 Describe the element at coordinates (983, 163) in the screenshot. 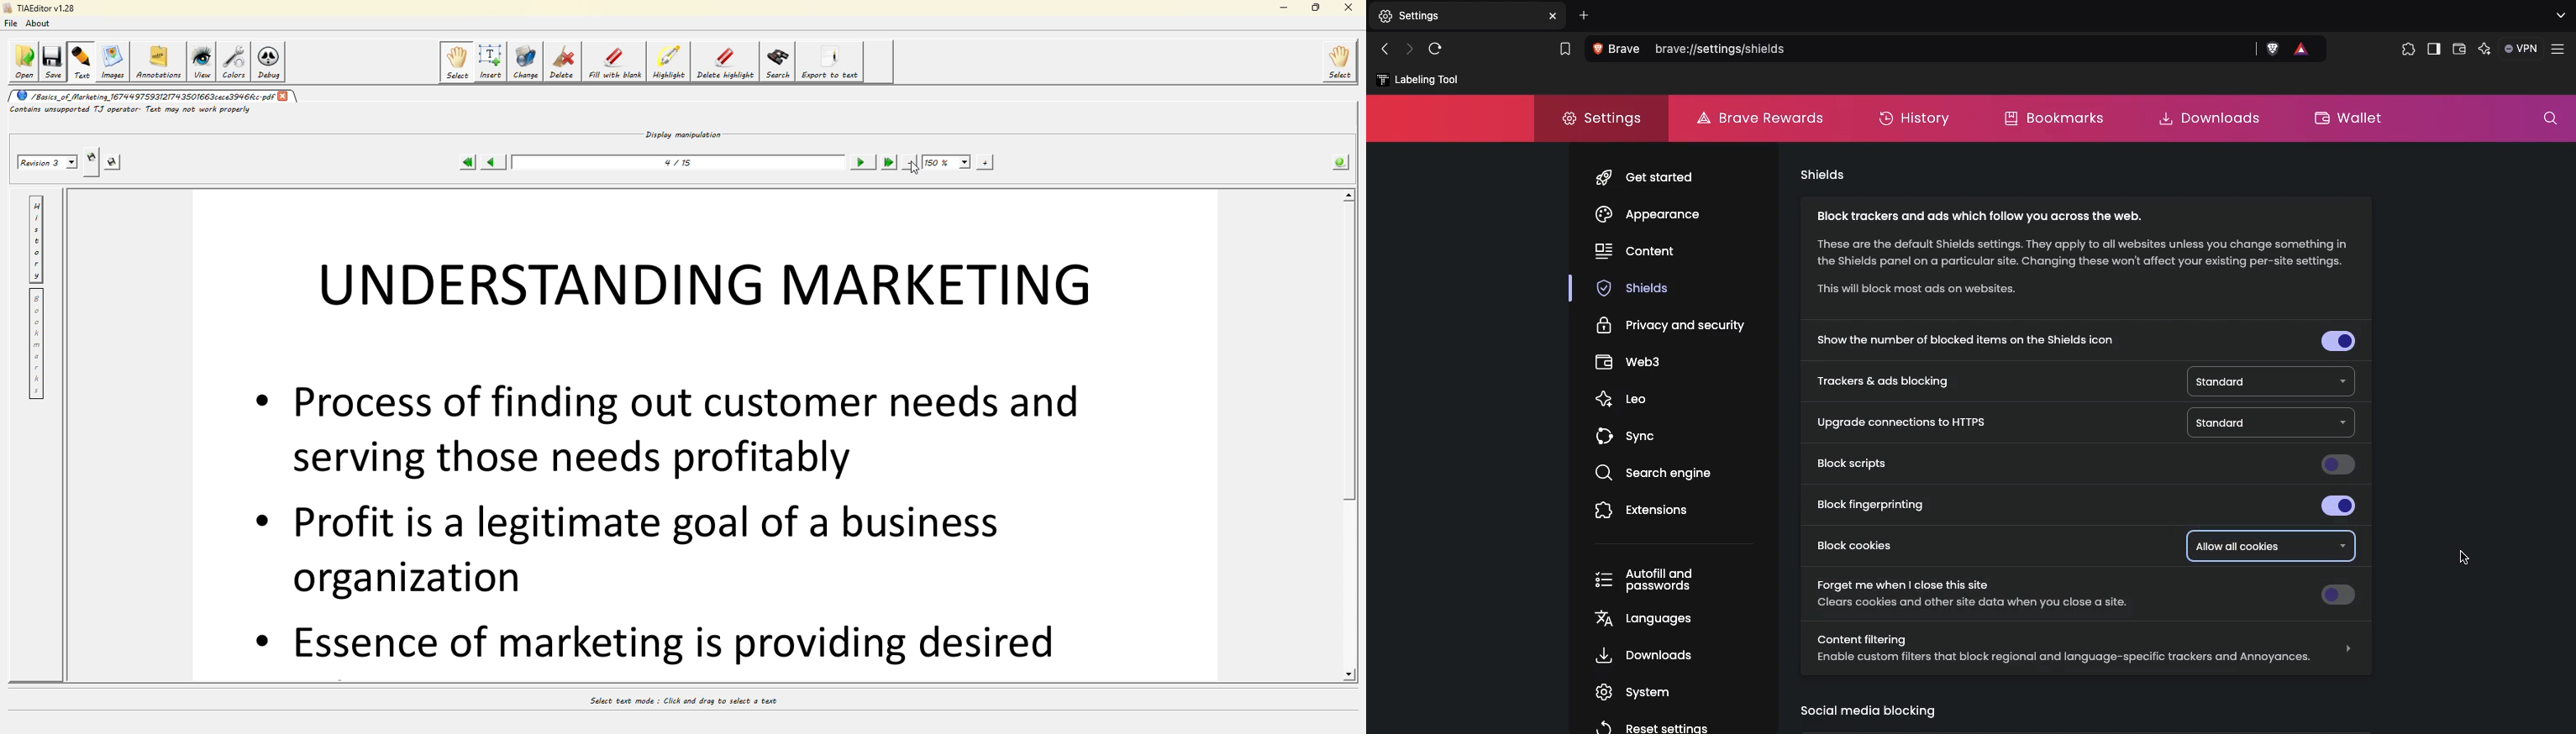

I see `zoom in` at that location.